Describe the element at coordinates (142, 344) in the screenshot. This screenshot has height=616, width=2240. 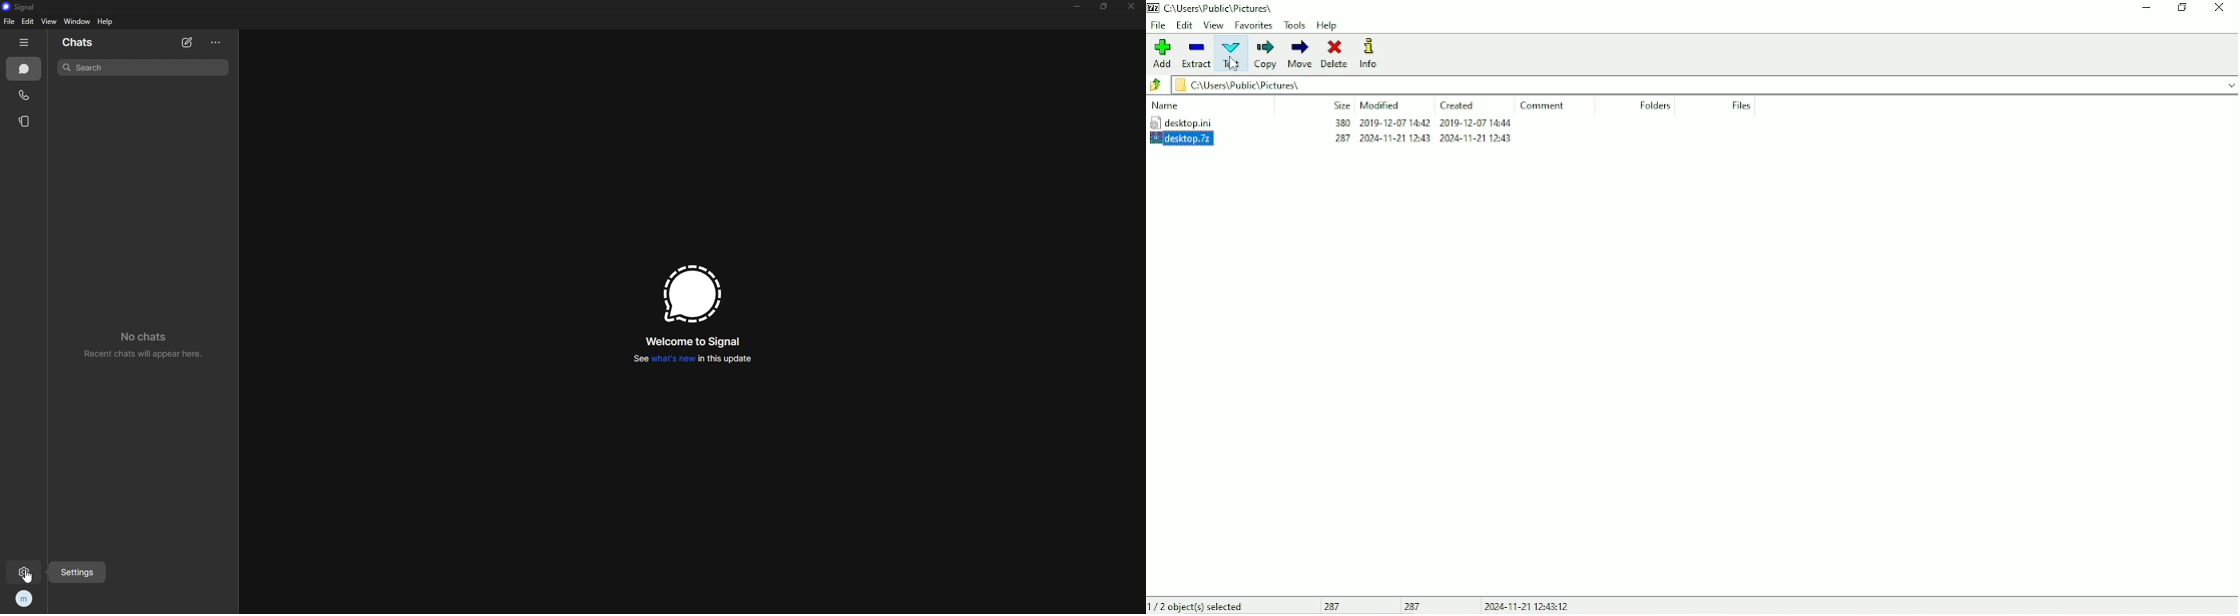
I see `no chats` at that location.